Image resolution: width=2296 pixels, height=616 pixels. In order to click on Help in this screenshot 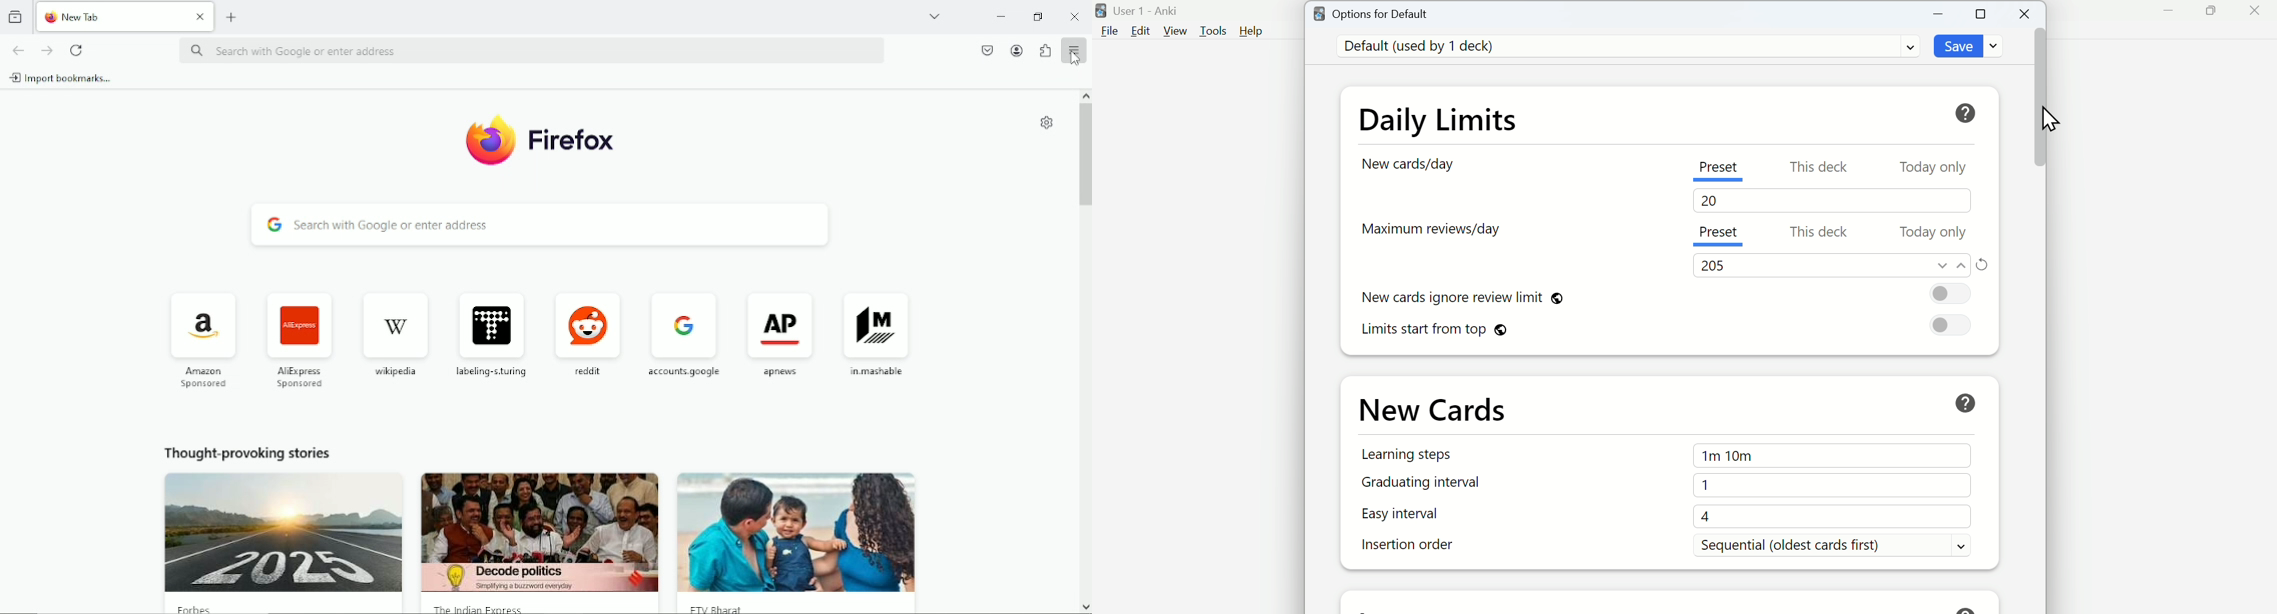, I will do `click(1965, 403)`.